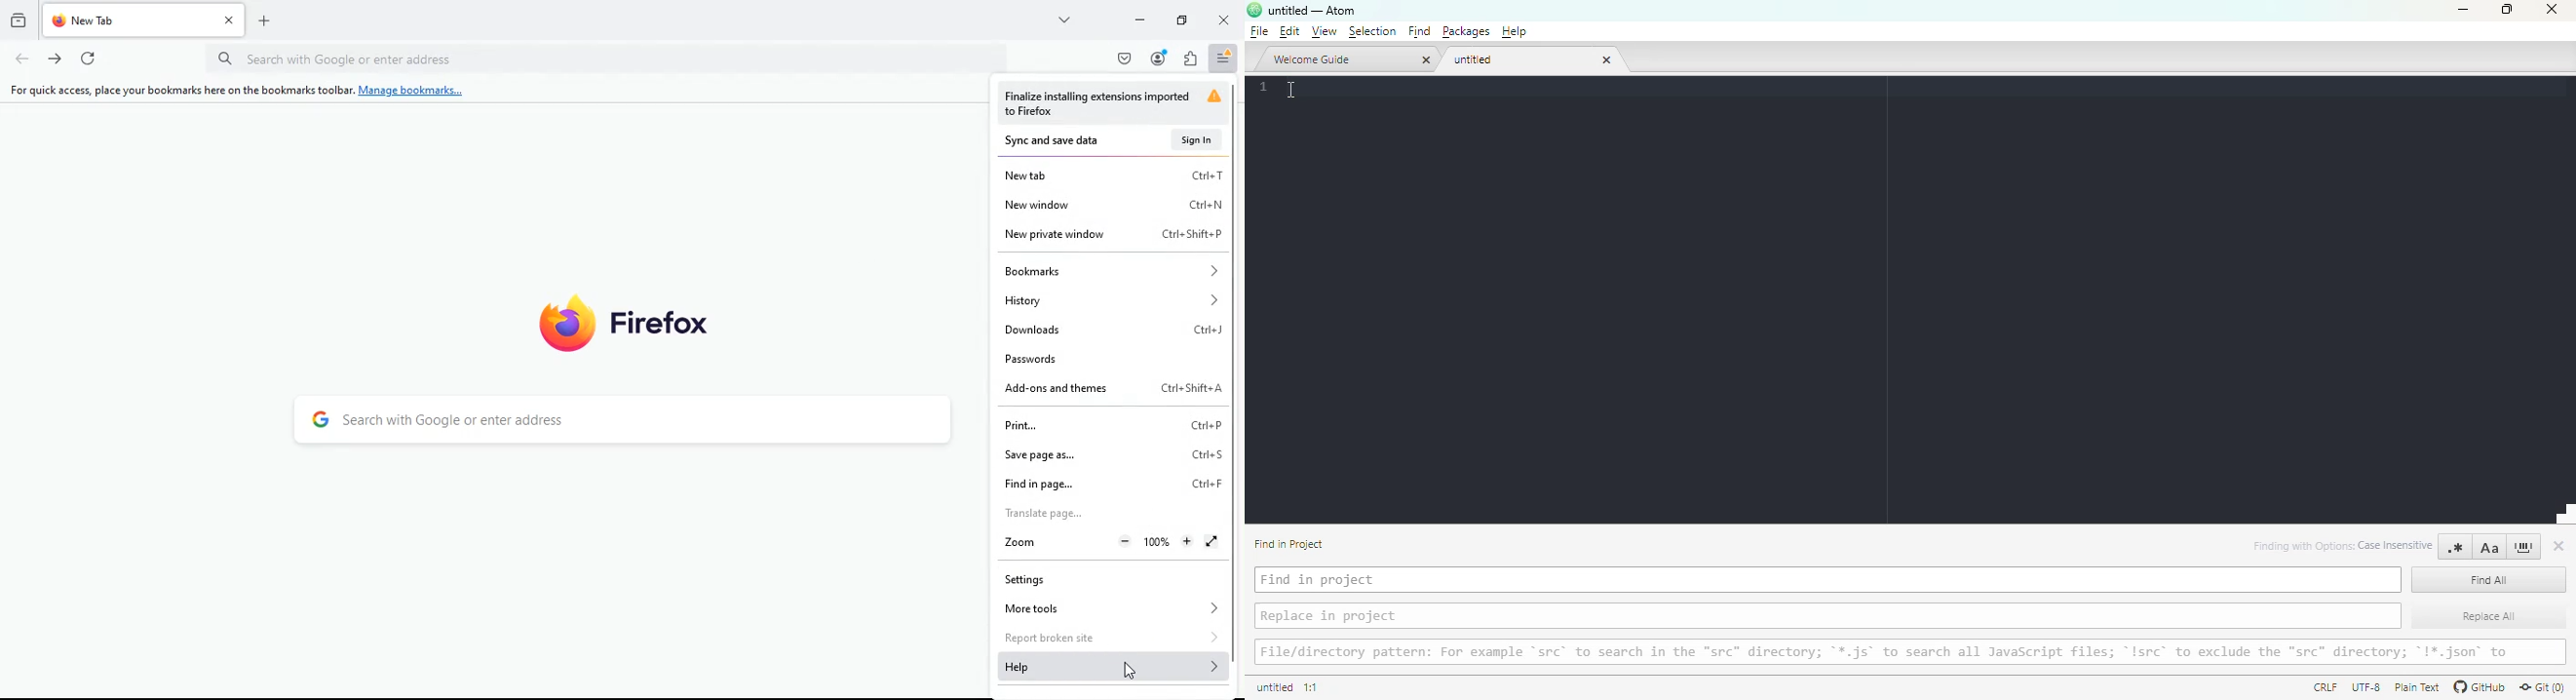 The height and width of the screenshot is (700, 2576). I want to click on pocket, so click(1125, 58).